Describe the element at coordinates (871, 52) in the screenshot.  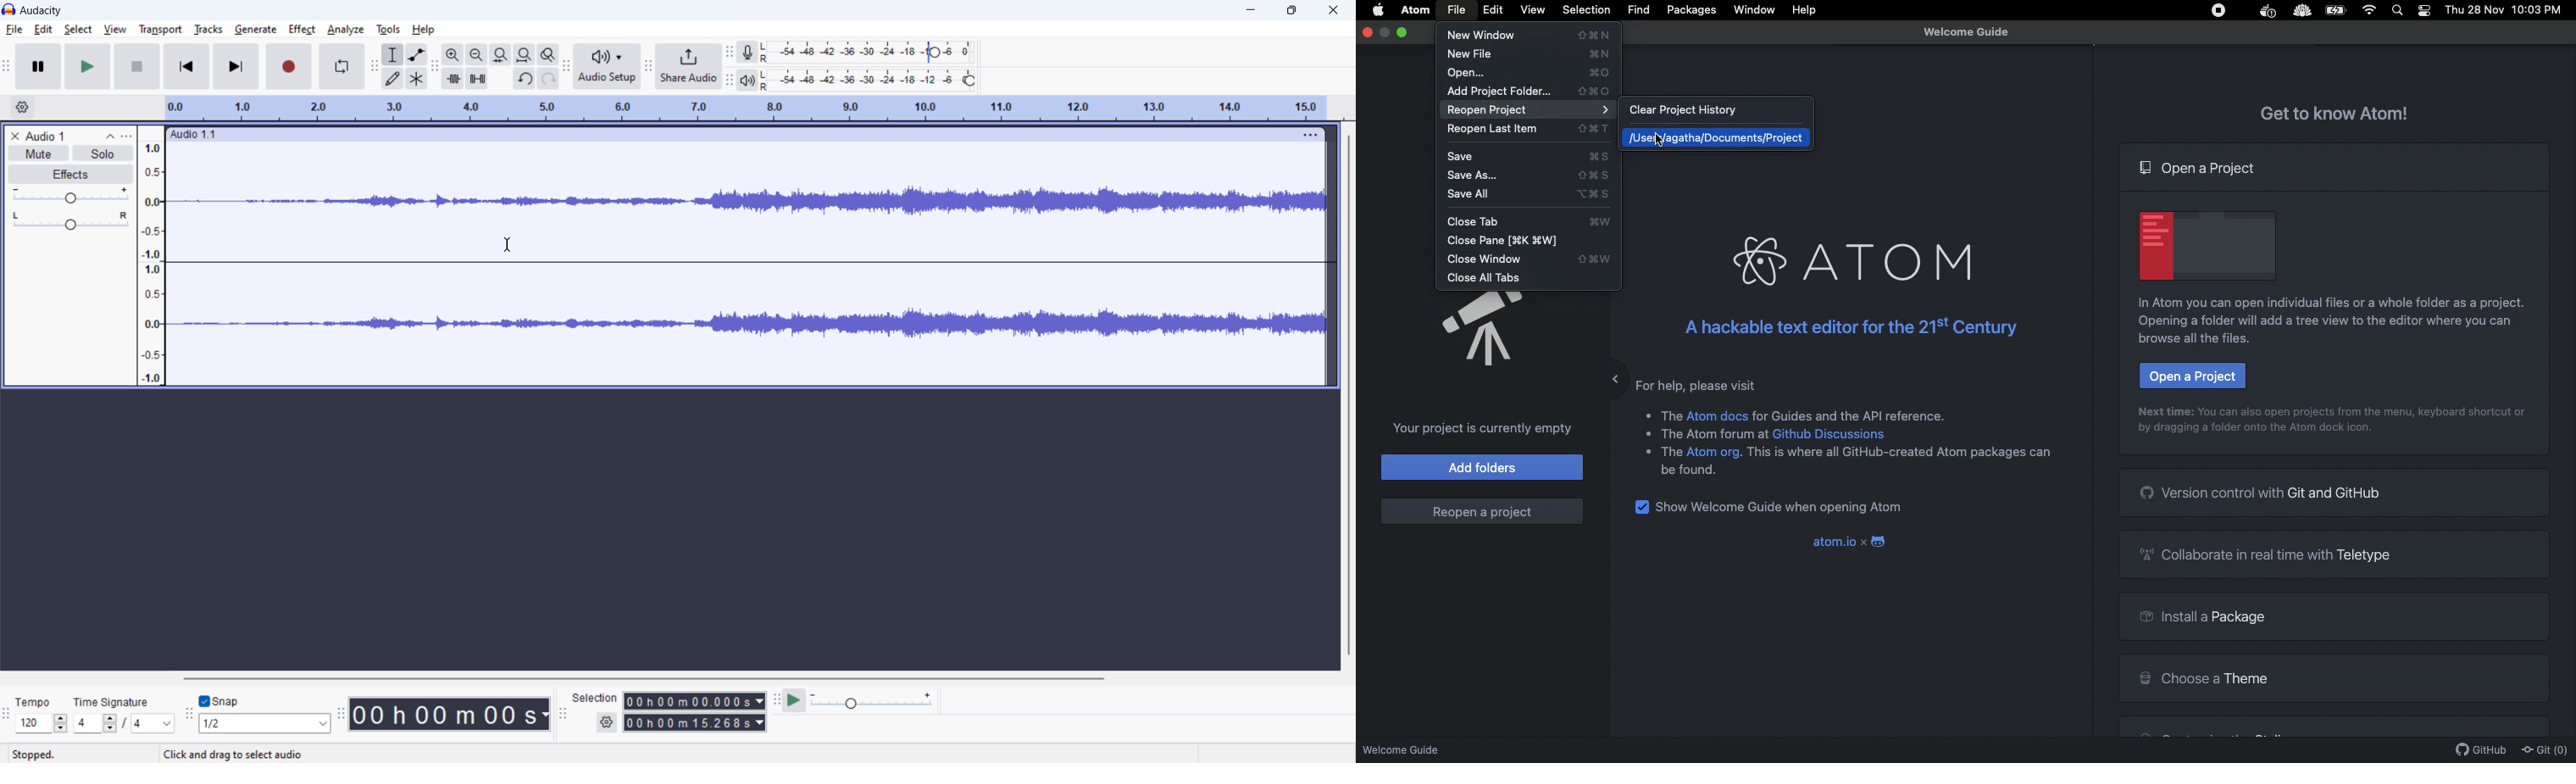
I see `record meter` at that location.